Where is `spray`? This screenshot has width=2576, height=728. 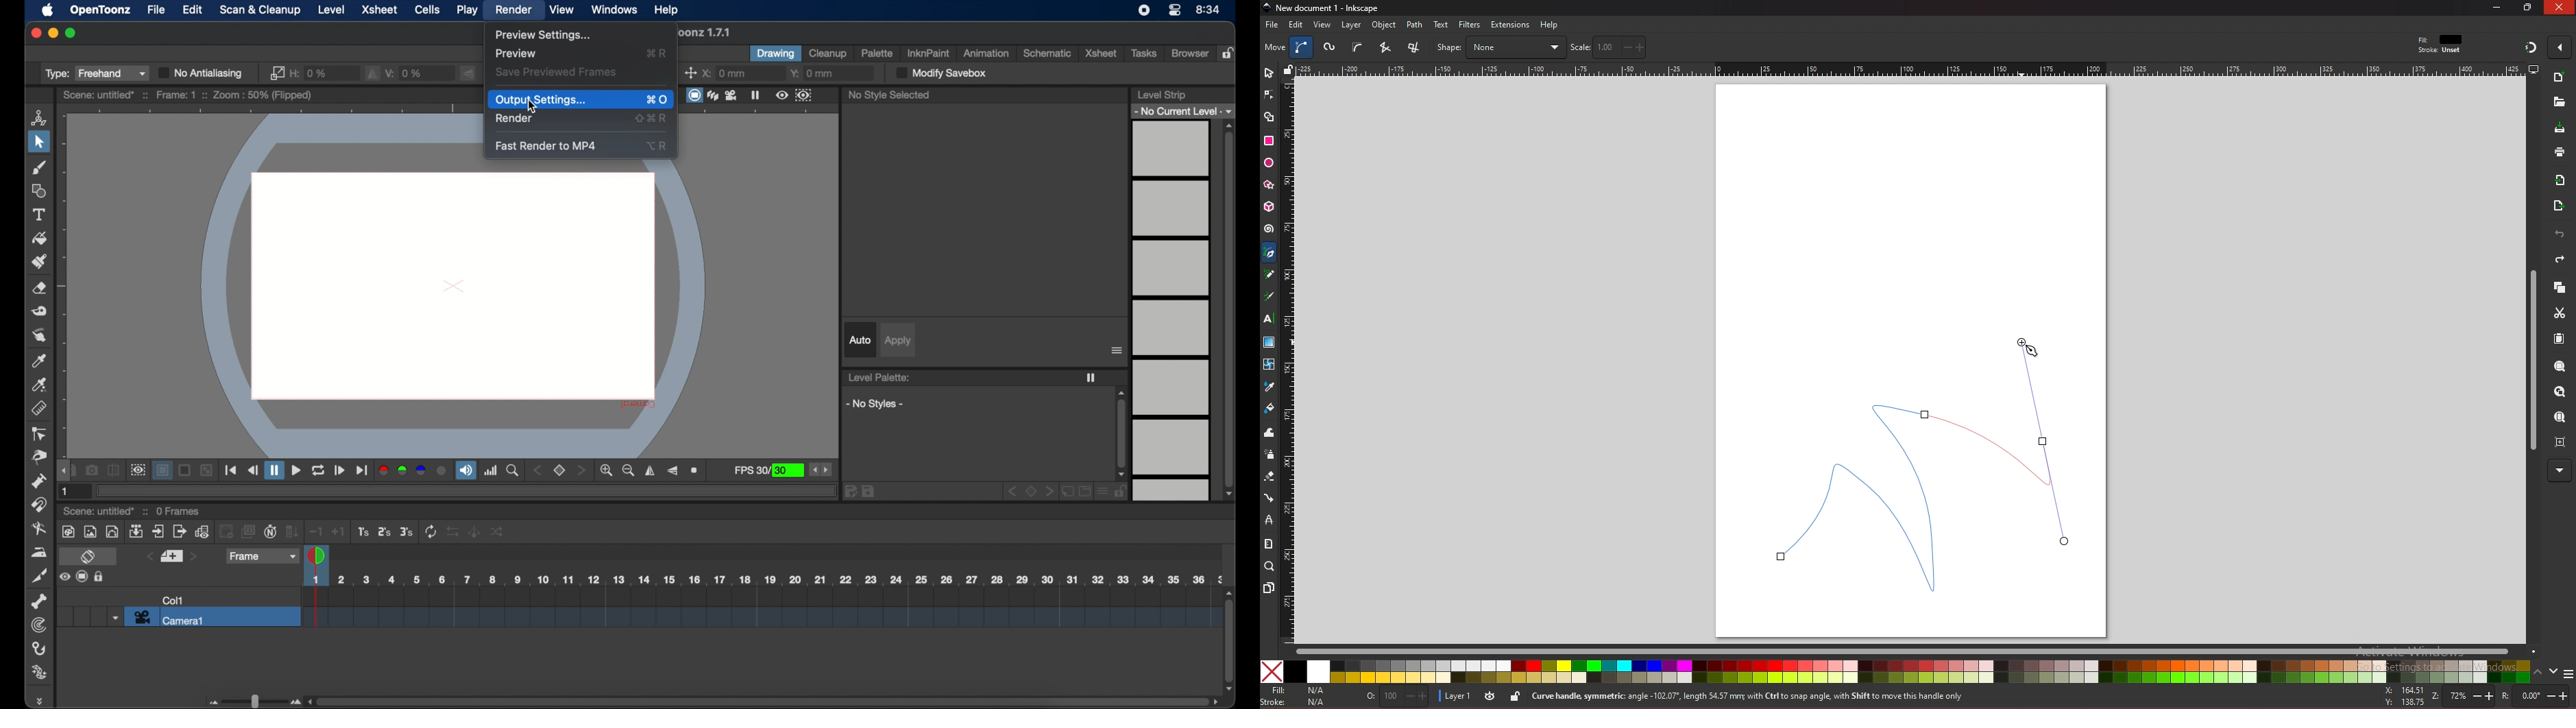 spray is located at coordinates (1269, 455).